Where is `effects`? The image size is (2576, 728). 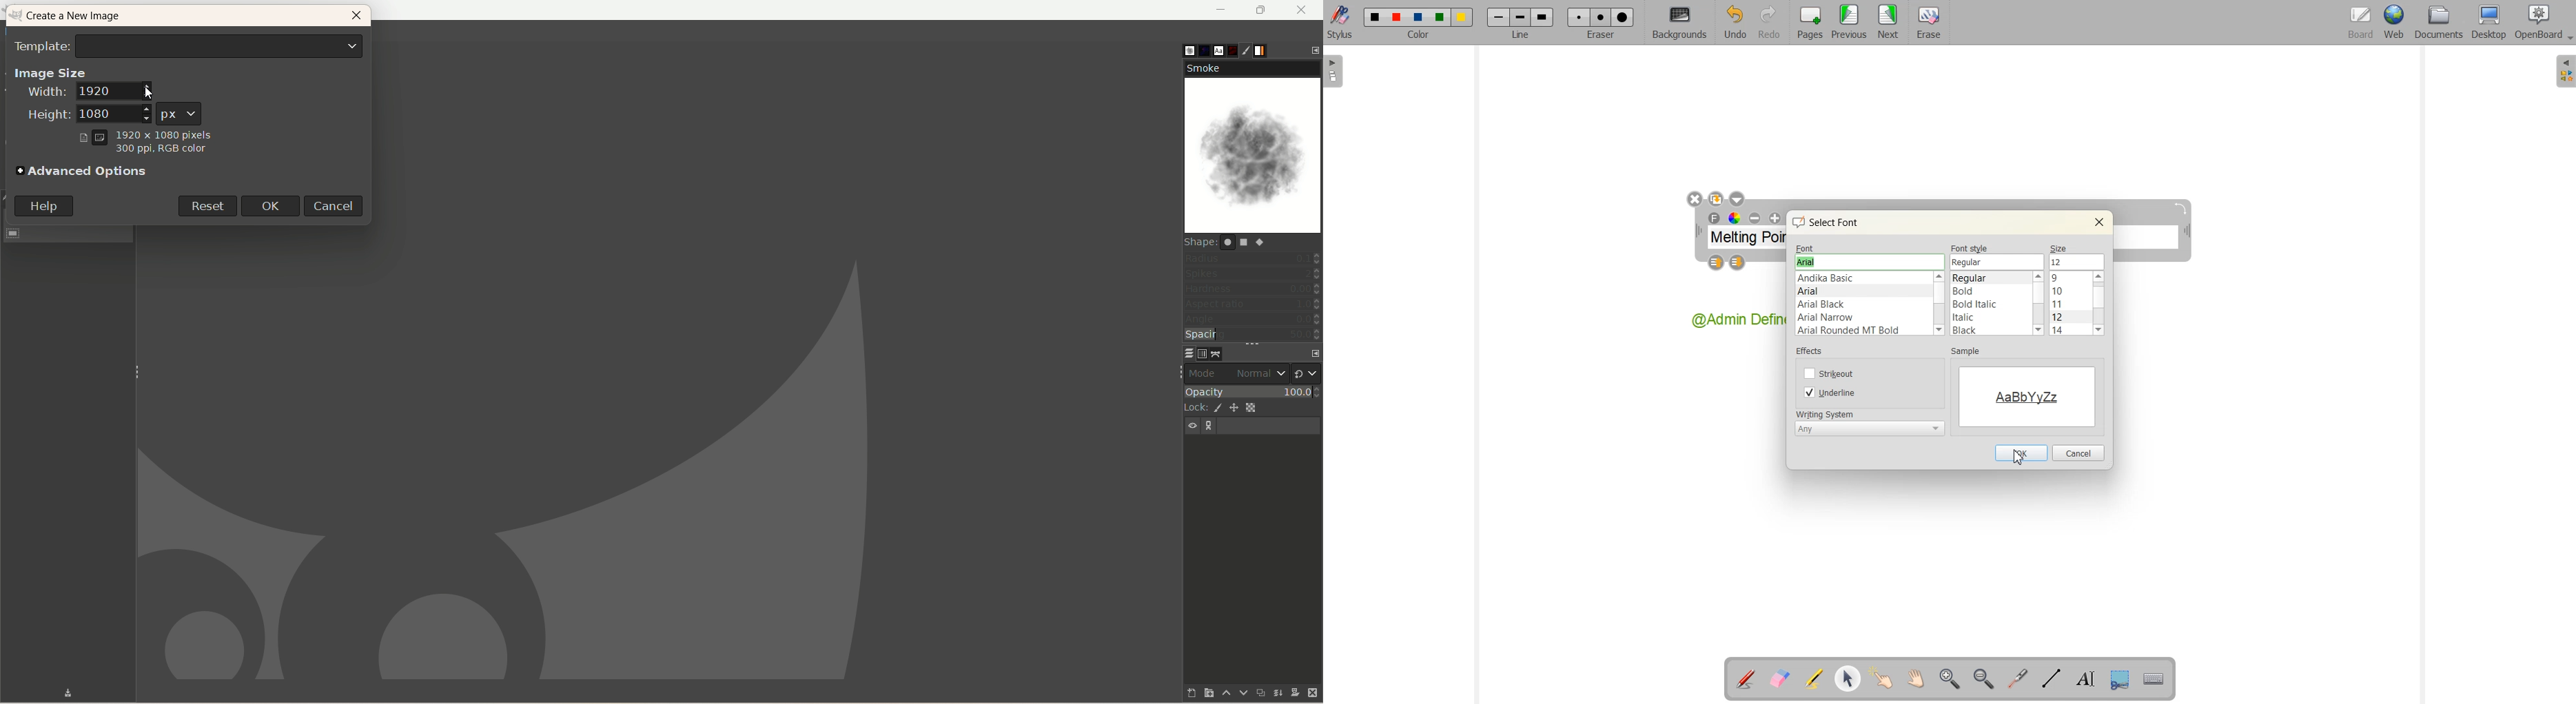 effects is located at coordinates (1812, 353).